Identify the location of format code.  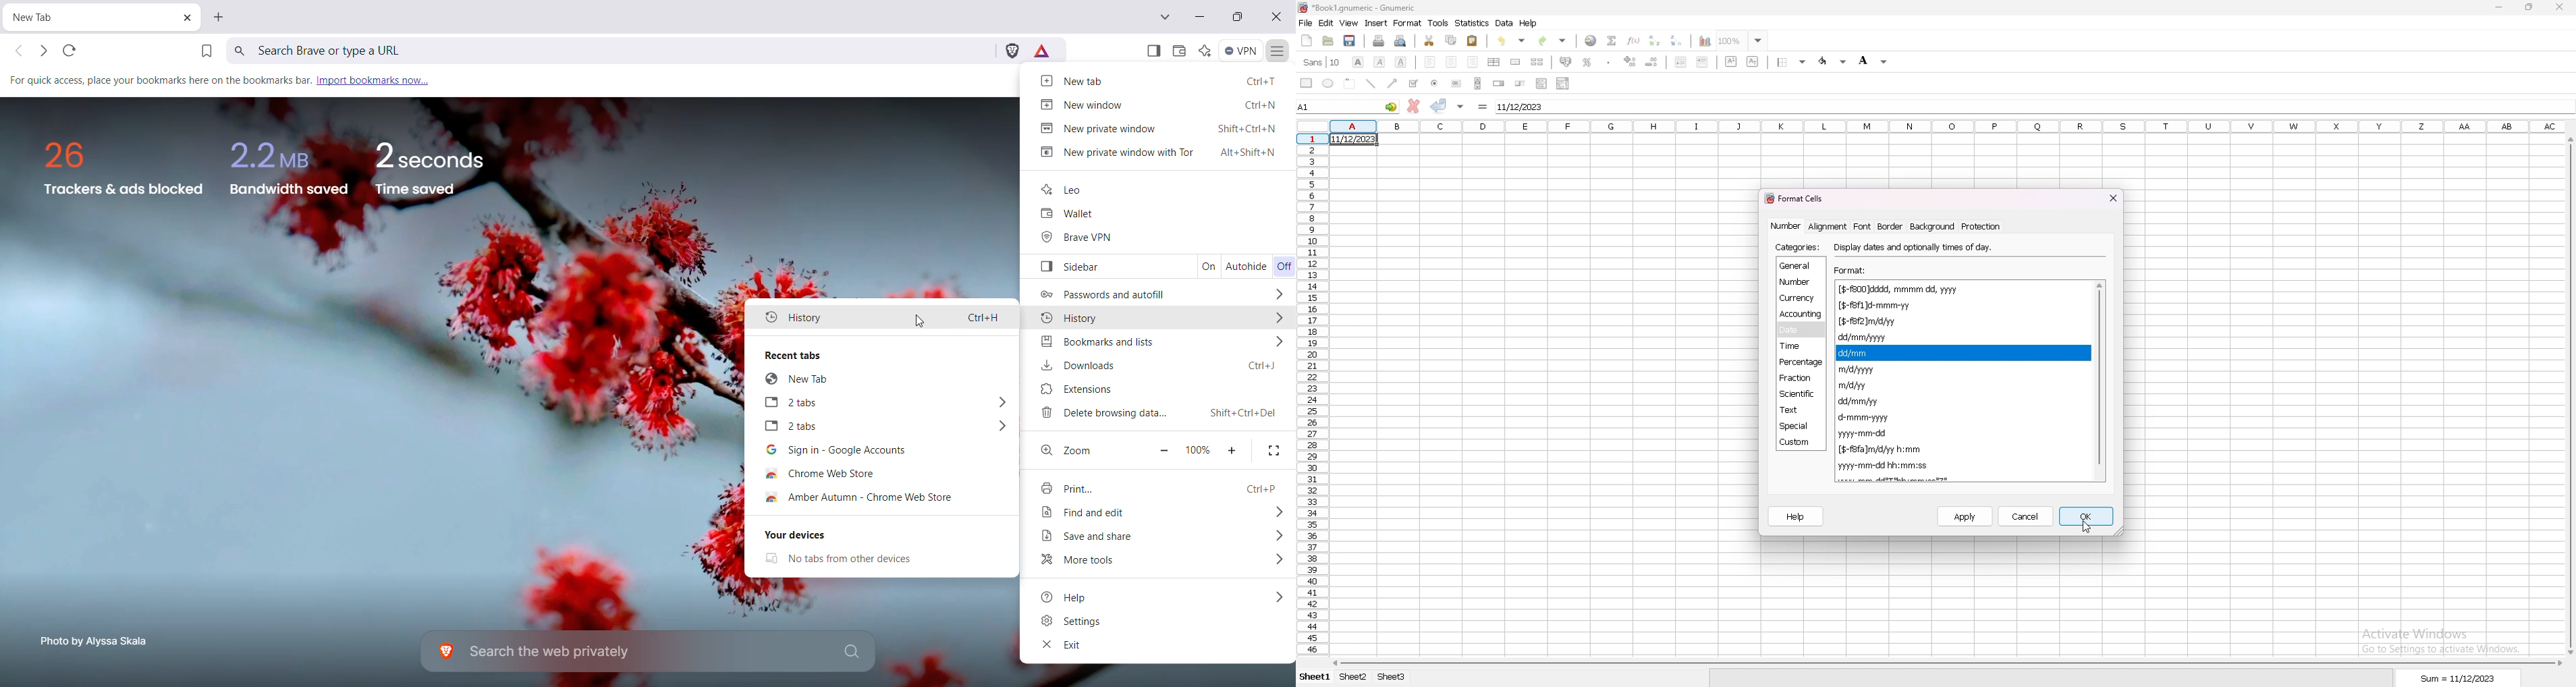
(1859, 480).